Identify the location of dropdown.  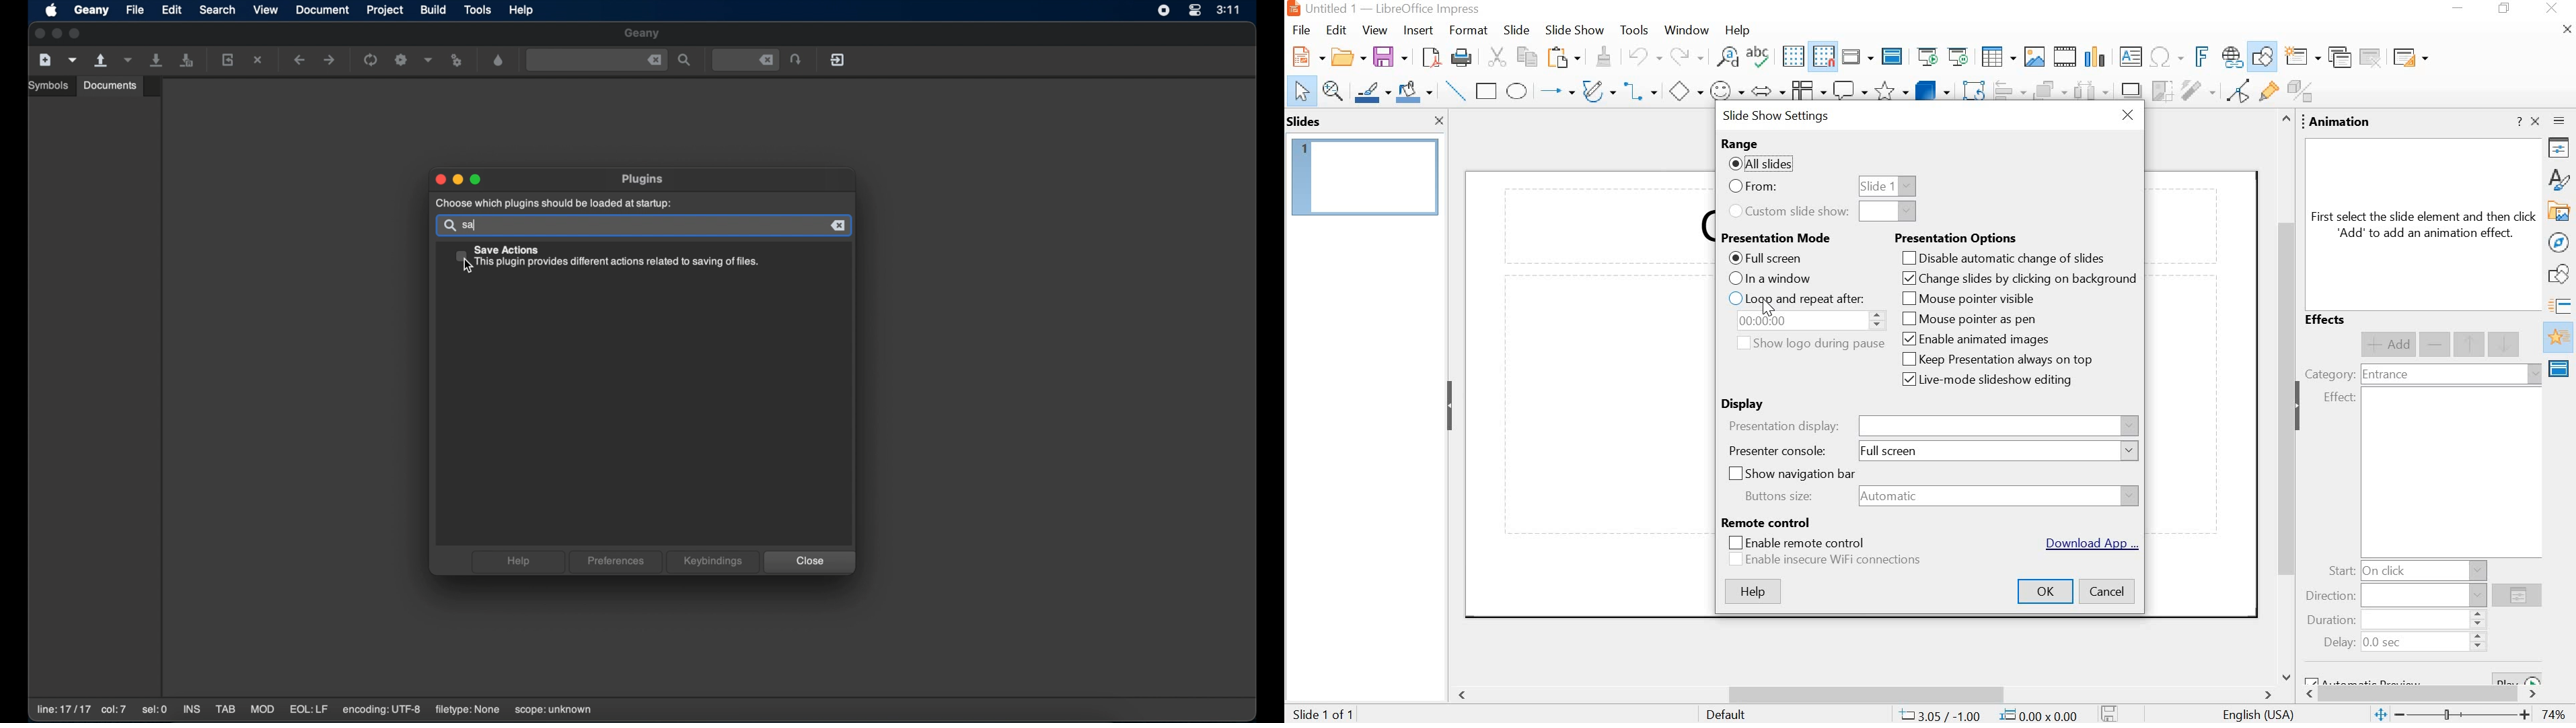
(2131, 451).